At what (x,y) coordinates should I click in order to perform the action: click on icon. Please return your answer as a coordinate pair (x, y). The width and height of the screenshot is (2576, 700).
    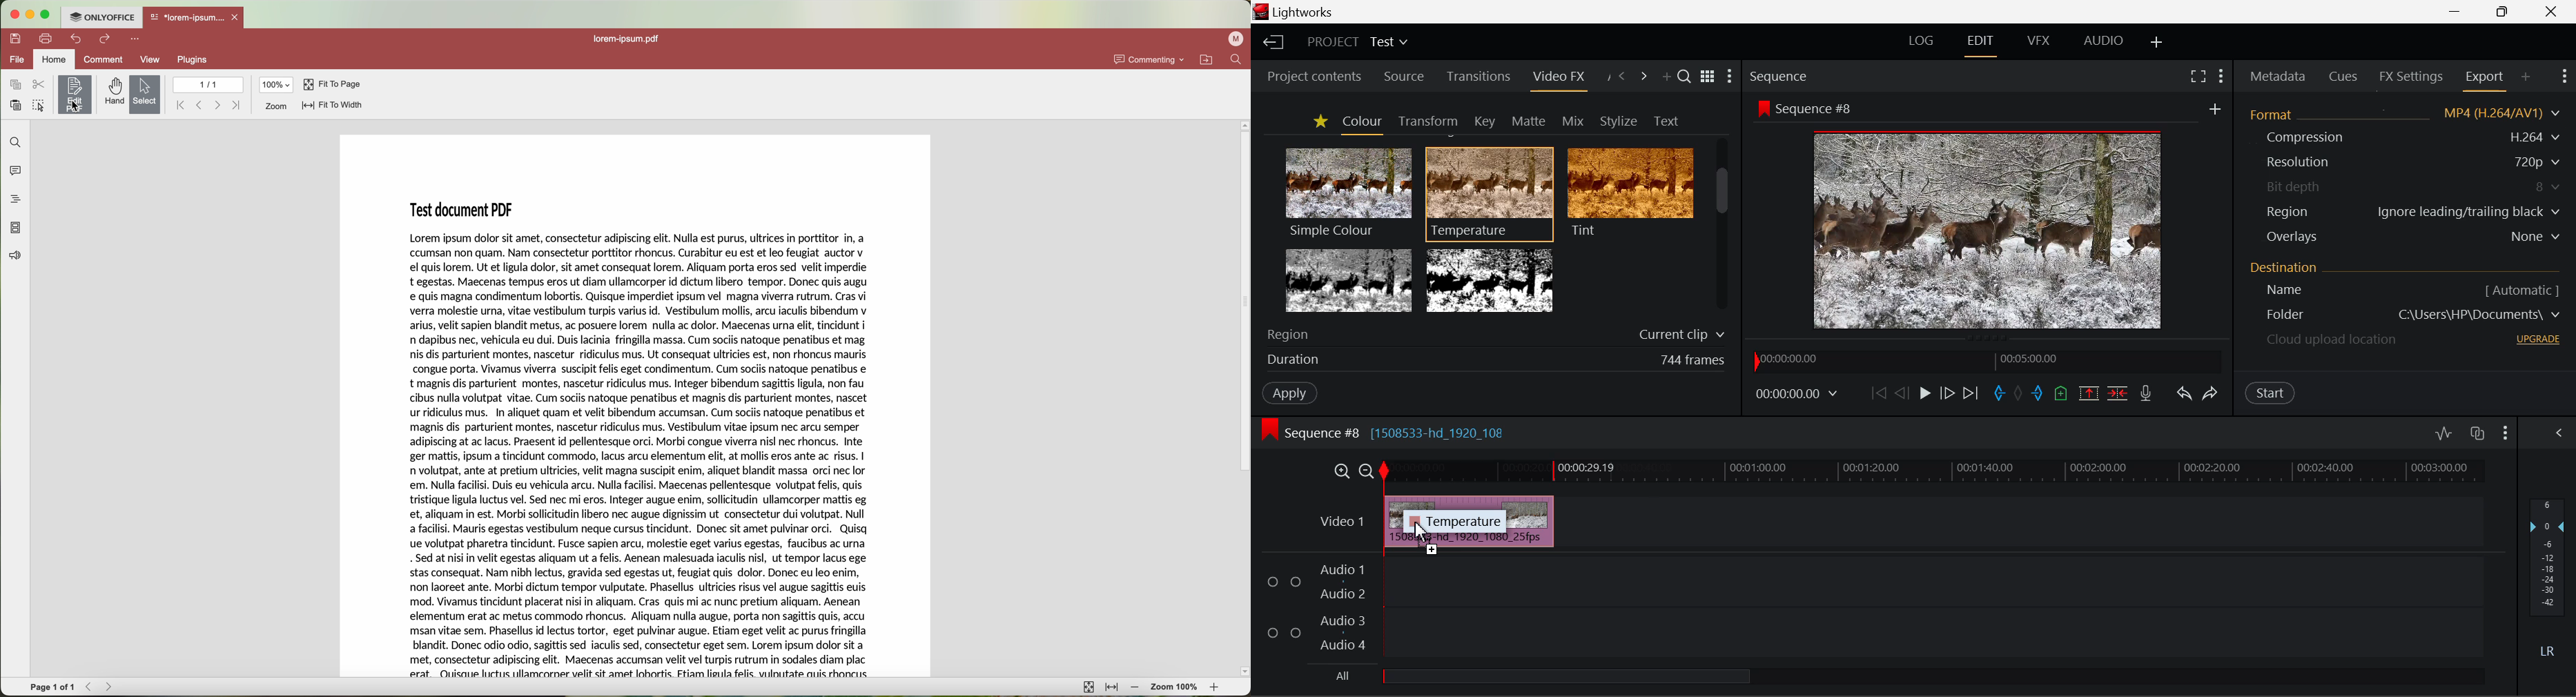
    Looking at the image, I should click on (1270, 429).